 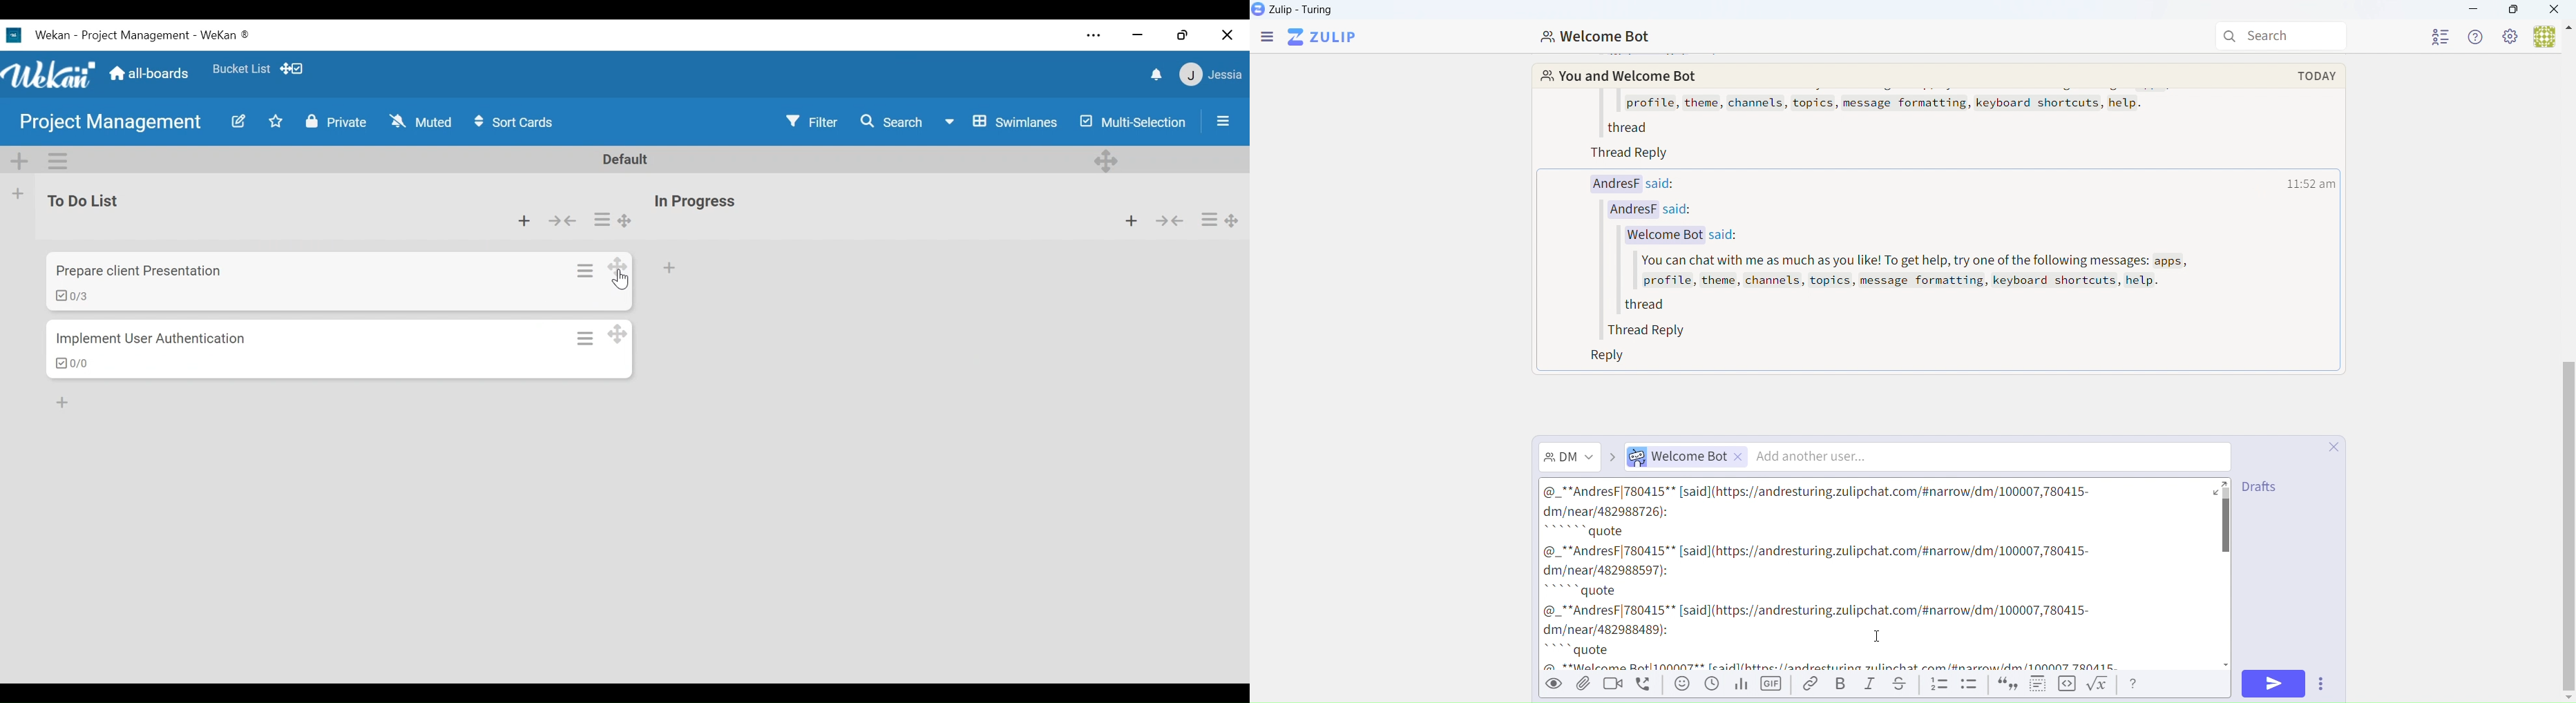 I want to click on vertical scroll bar, so click(x=2228, y=523).